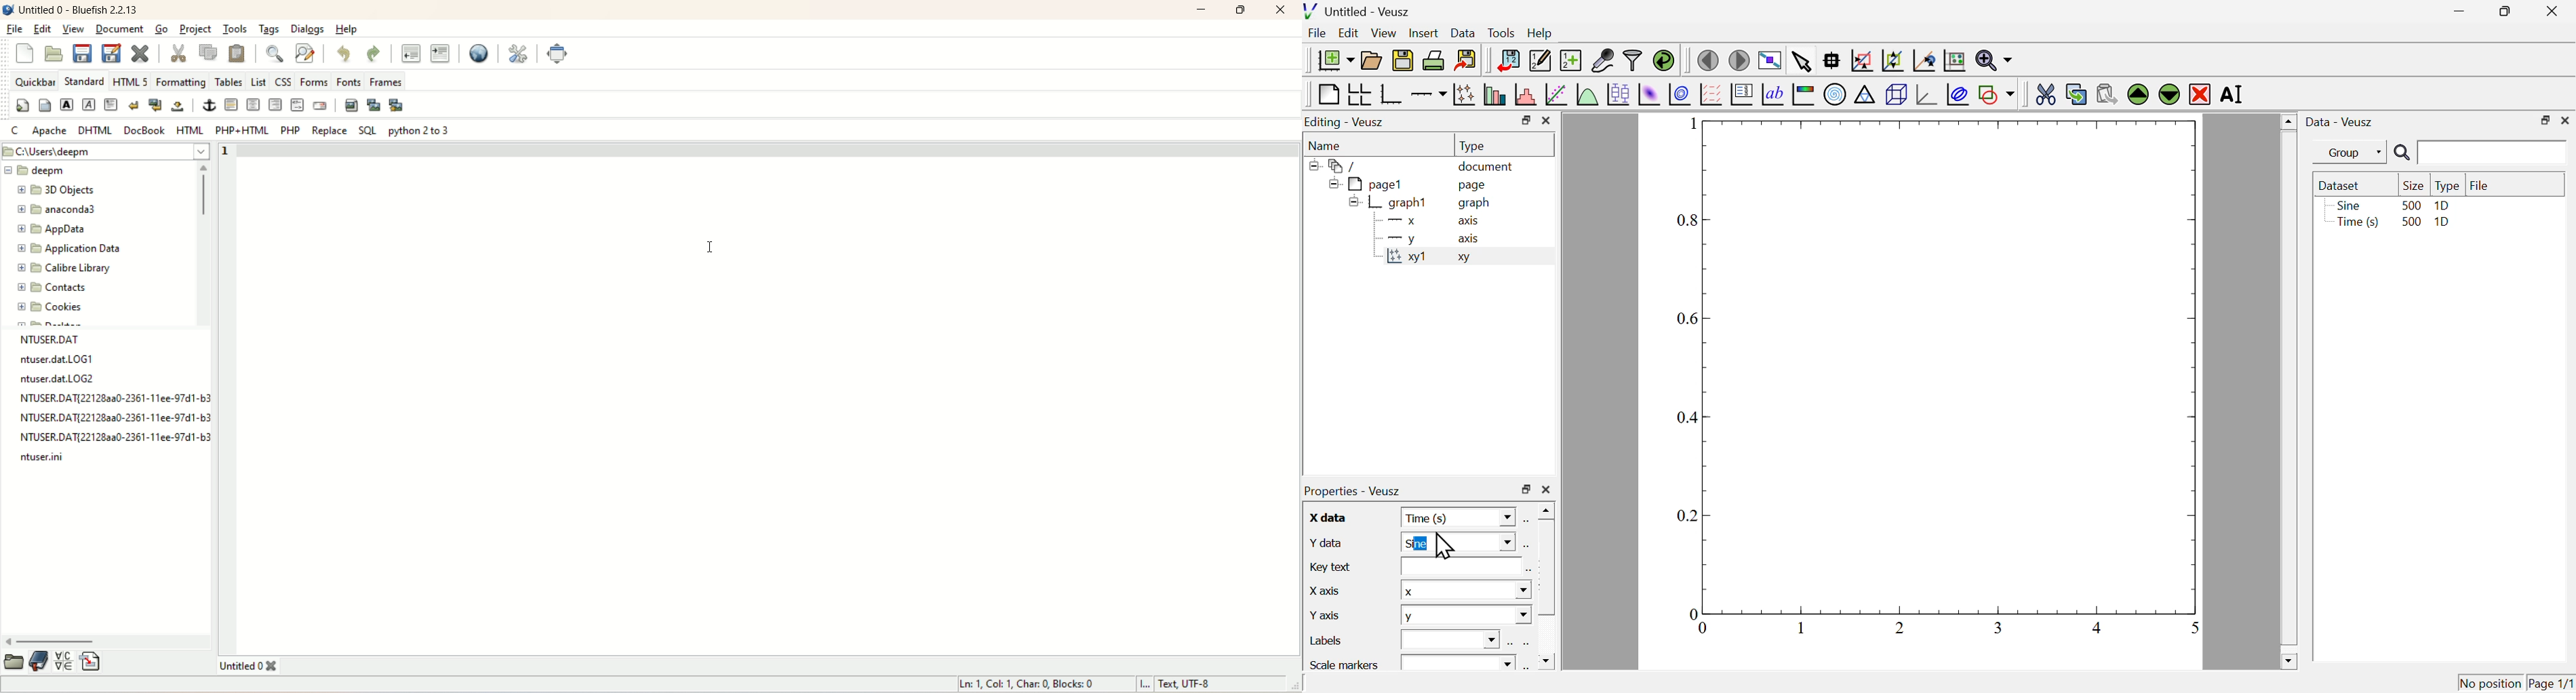  Describe the element at coordinates (229, 81) in the screenshot. I see `TABLES` at that location.